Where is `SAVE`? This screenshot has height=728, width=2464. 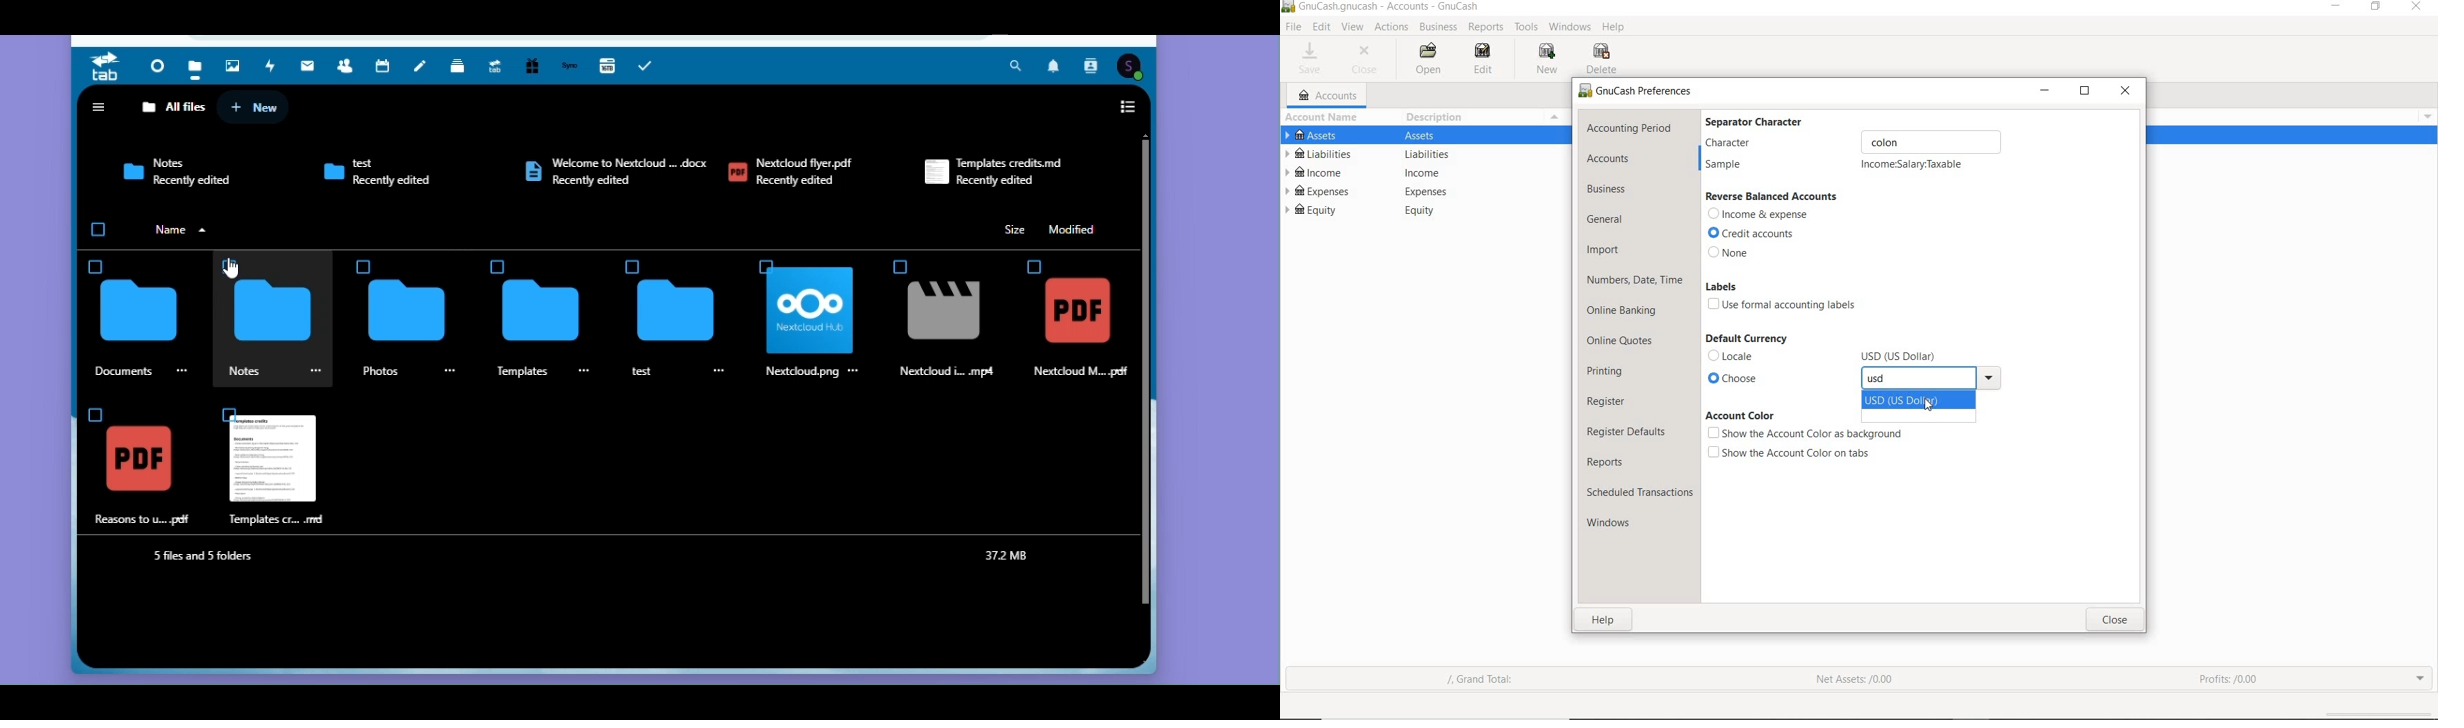 SAVE is located at coordinates (1312, 59).